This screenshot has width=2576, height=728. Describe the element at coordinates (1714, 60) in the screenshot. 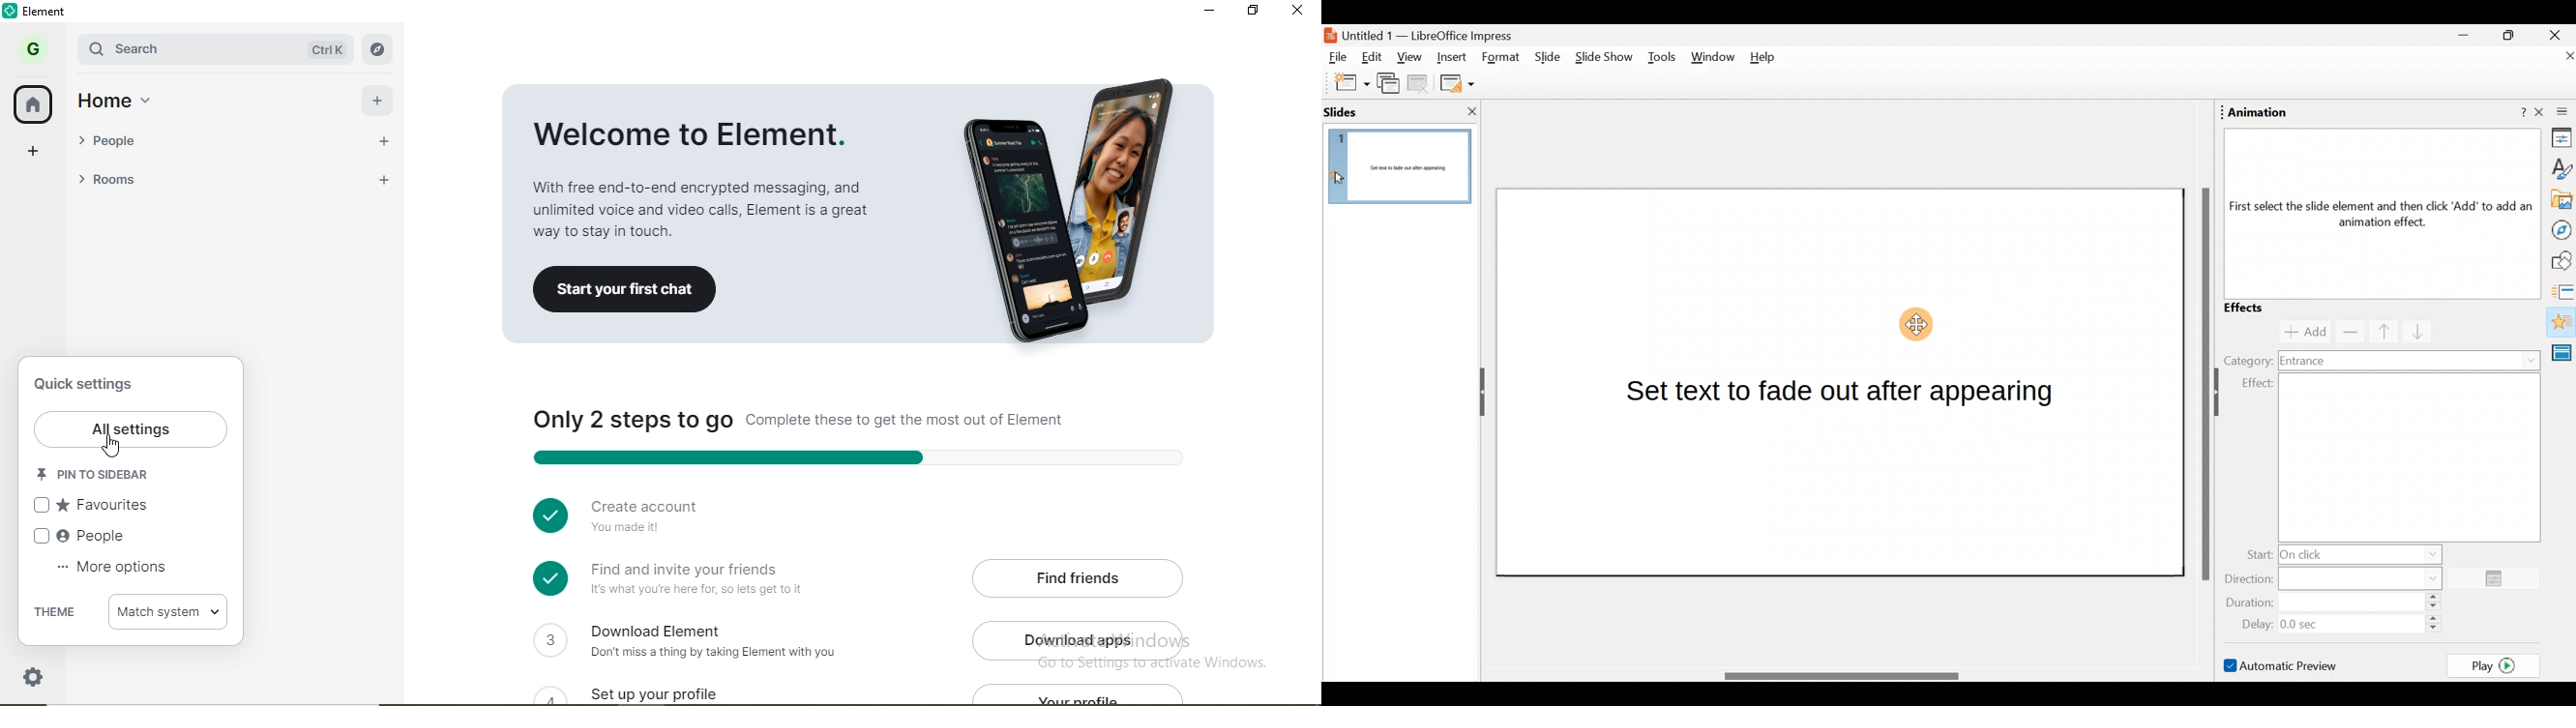

I see `Window` at that location.